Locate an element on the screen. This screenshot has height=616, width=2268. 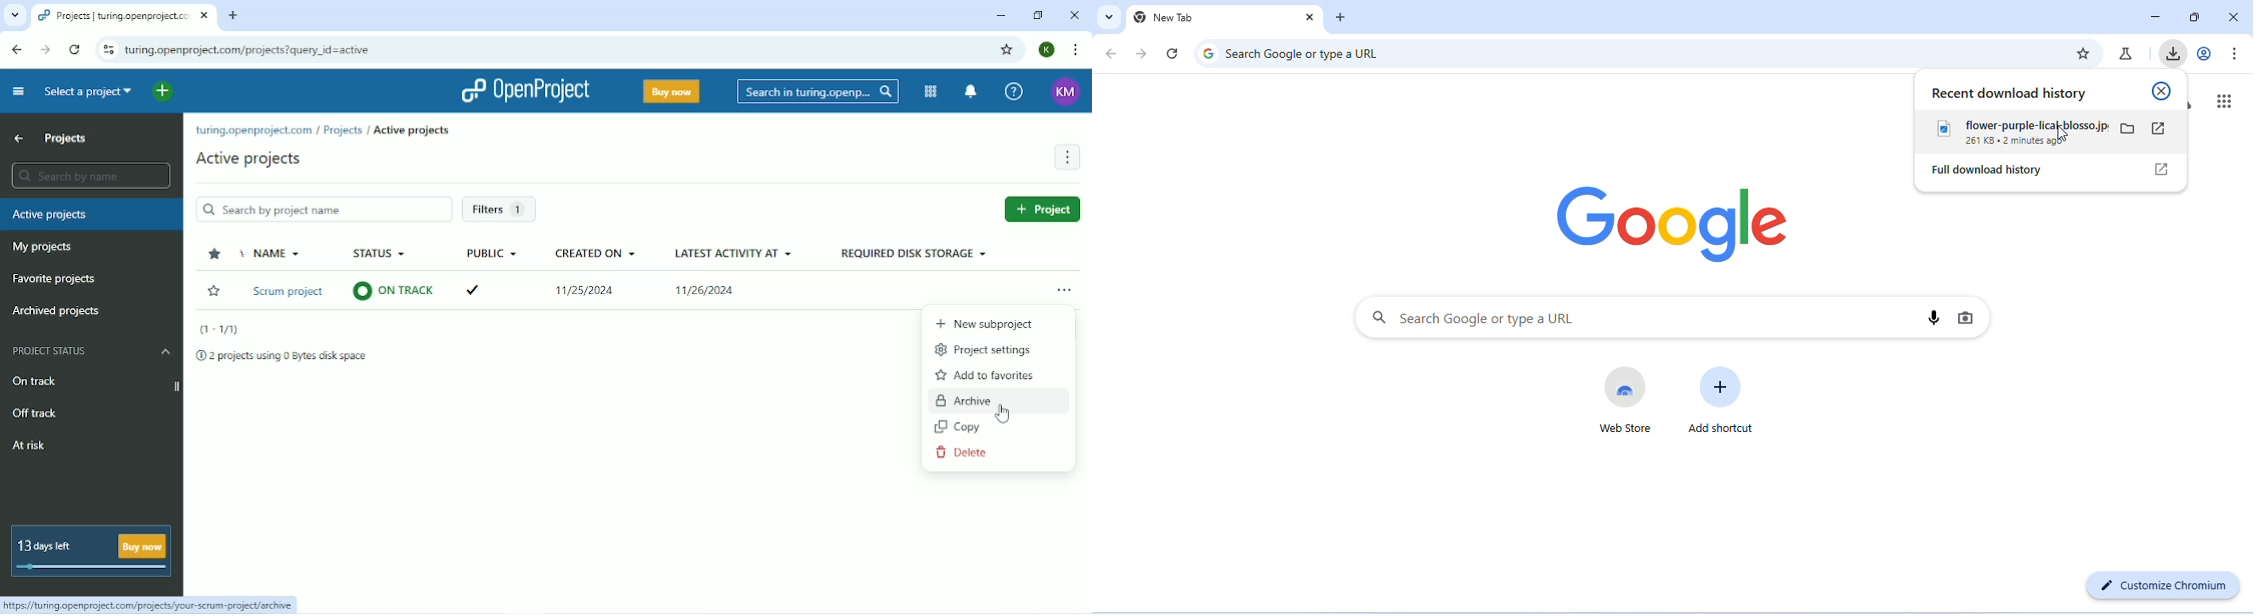
My projects is located at coordinates (42, 248).